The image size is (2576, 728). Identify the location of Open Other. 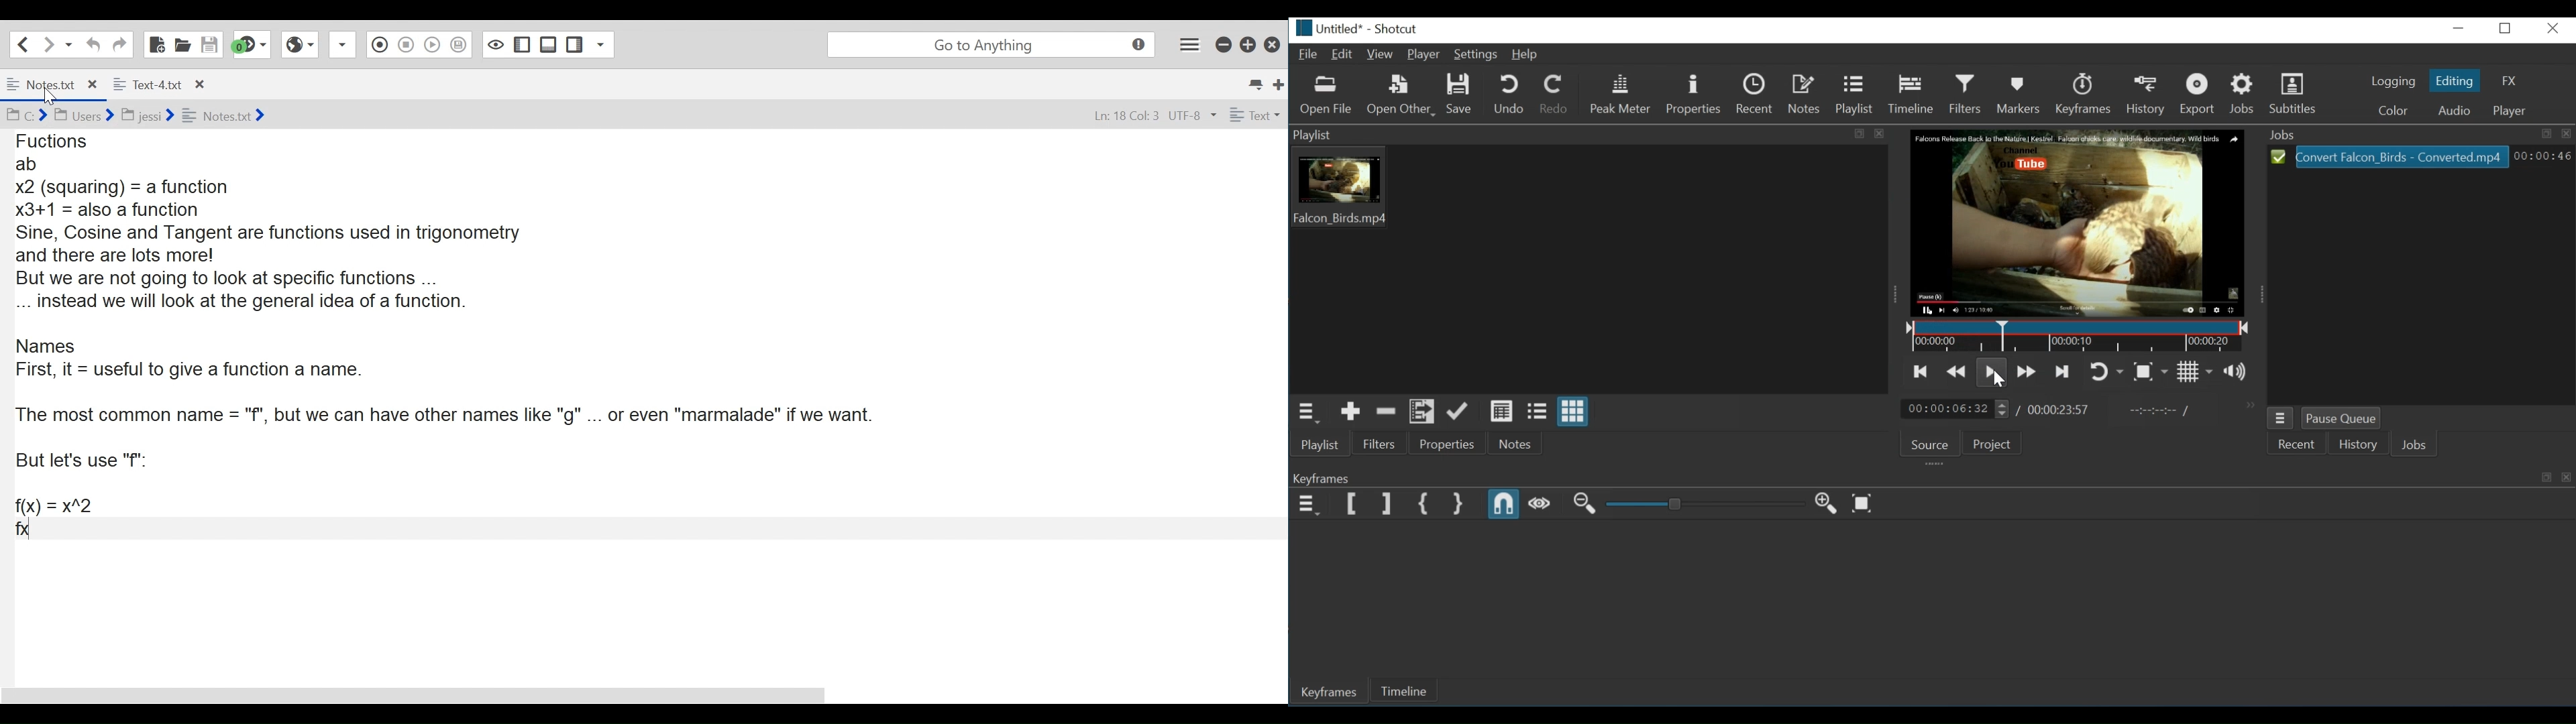
(1402, 96).